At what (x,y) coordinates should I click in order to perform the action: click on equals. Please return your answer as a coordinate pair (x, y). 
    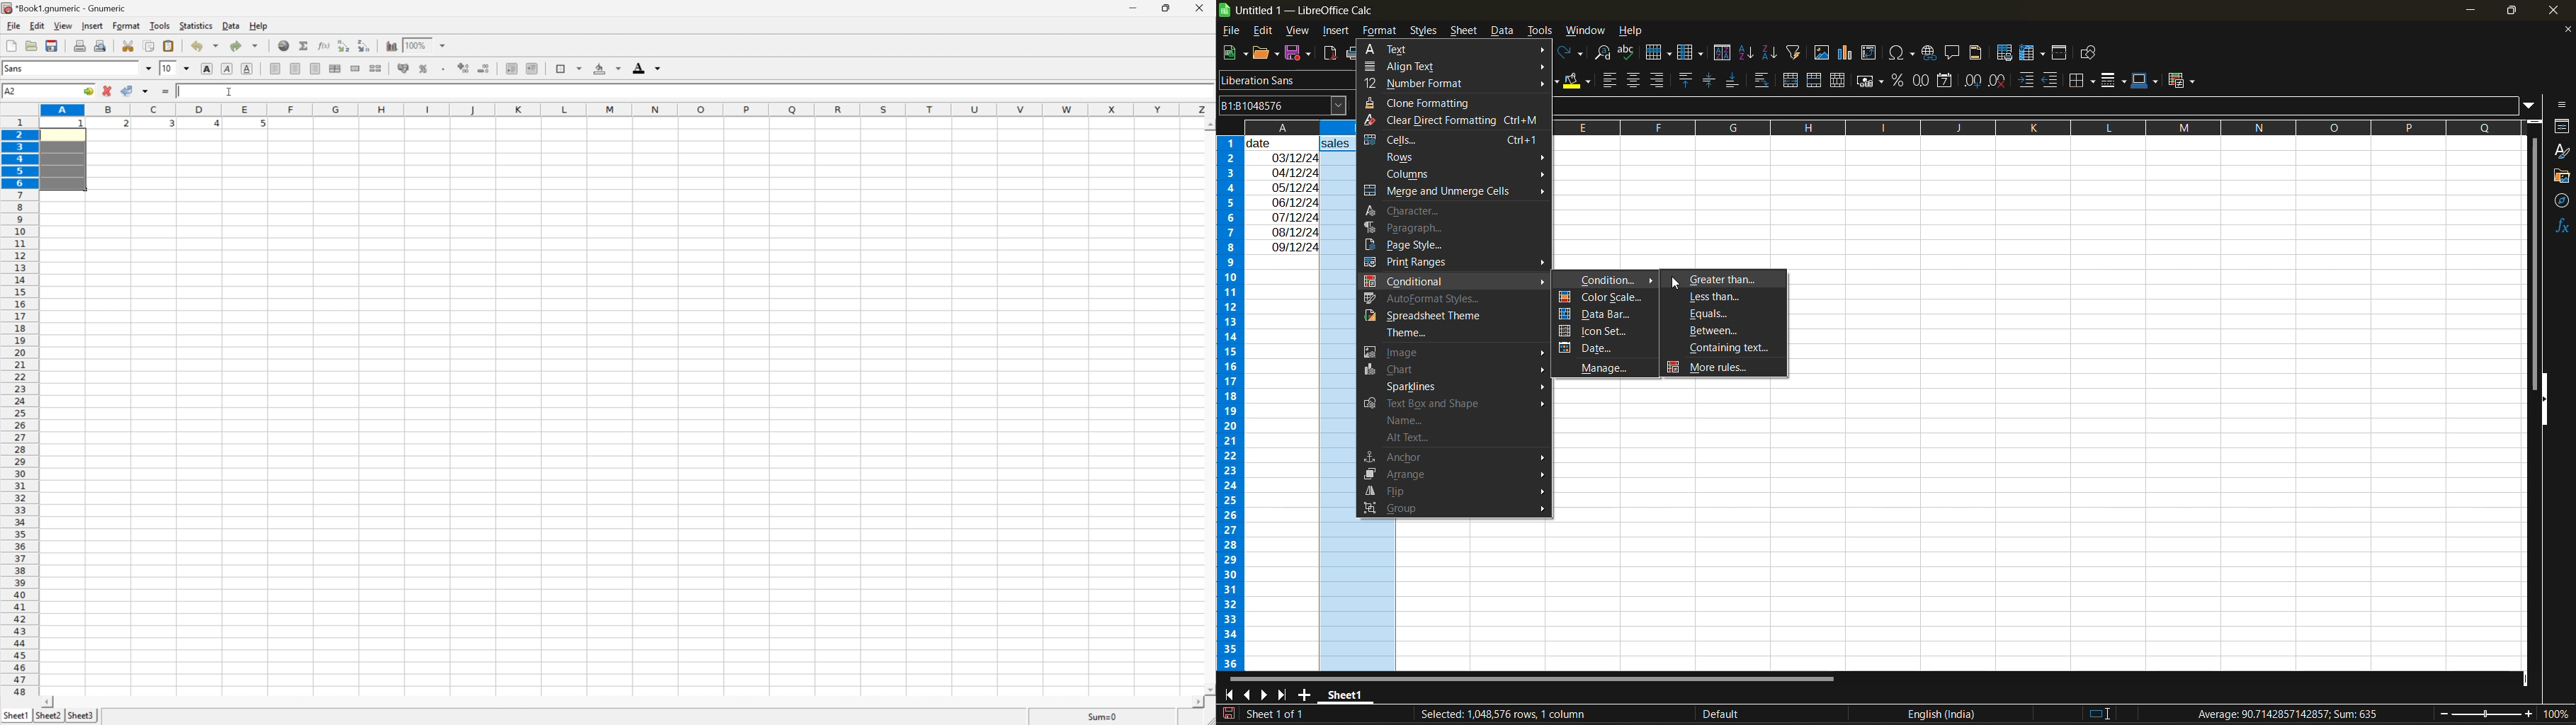
    Looking at the image, I should click on (1725, 314).